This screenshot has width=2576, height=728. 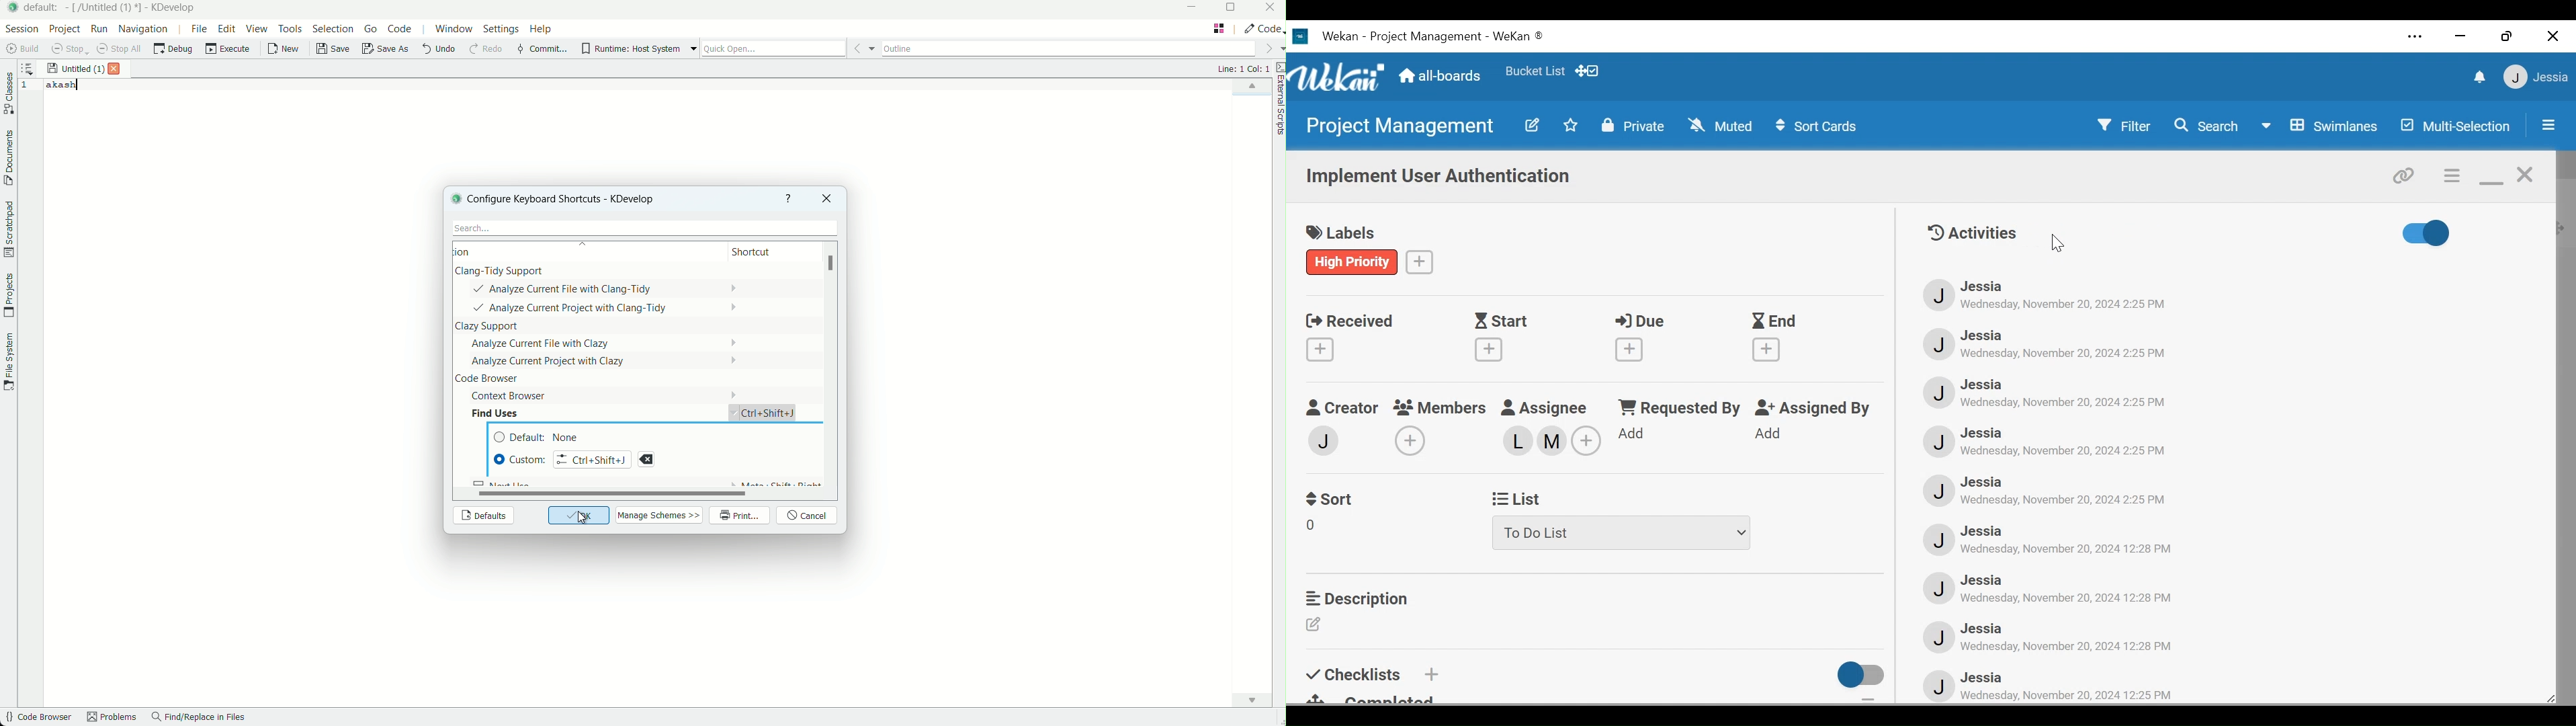 What do you see at coordinates (144, 28) in the screenshot?
I see `navigation menu` at bounding box center [144, 28].